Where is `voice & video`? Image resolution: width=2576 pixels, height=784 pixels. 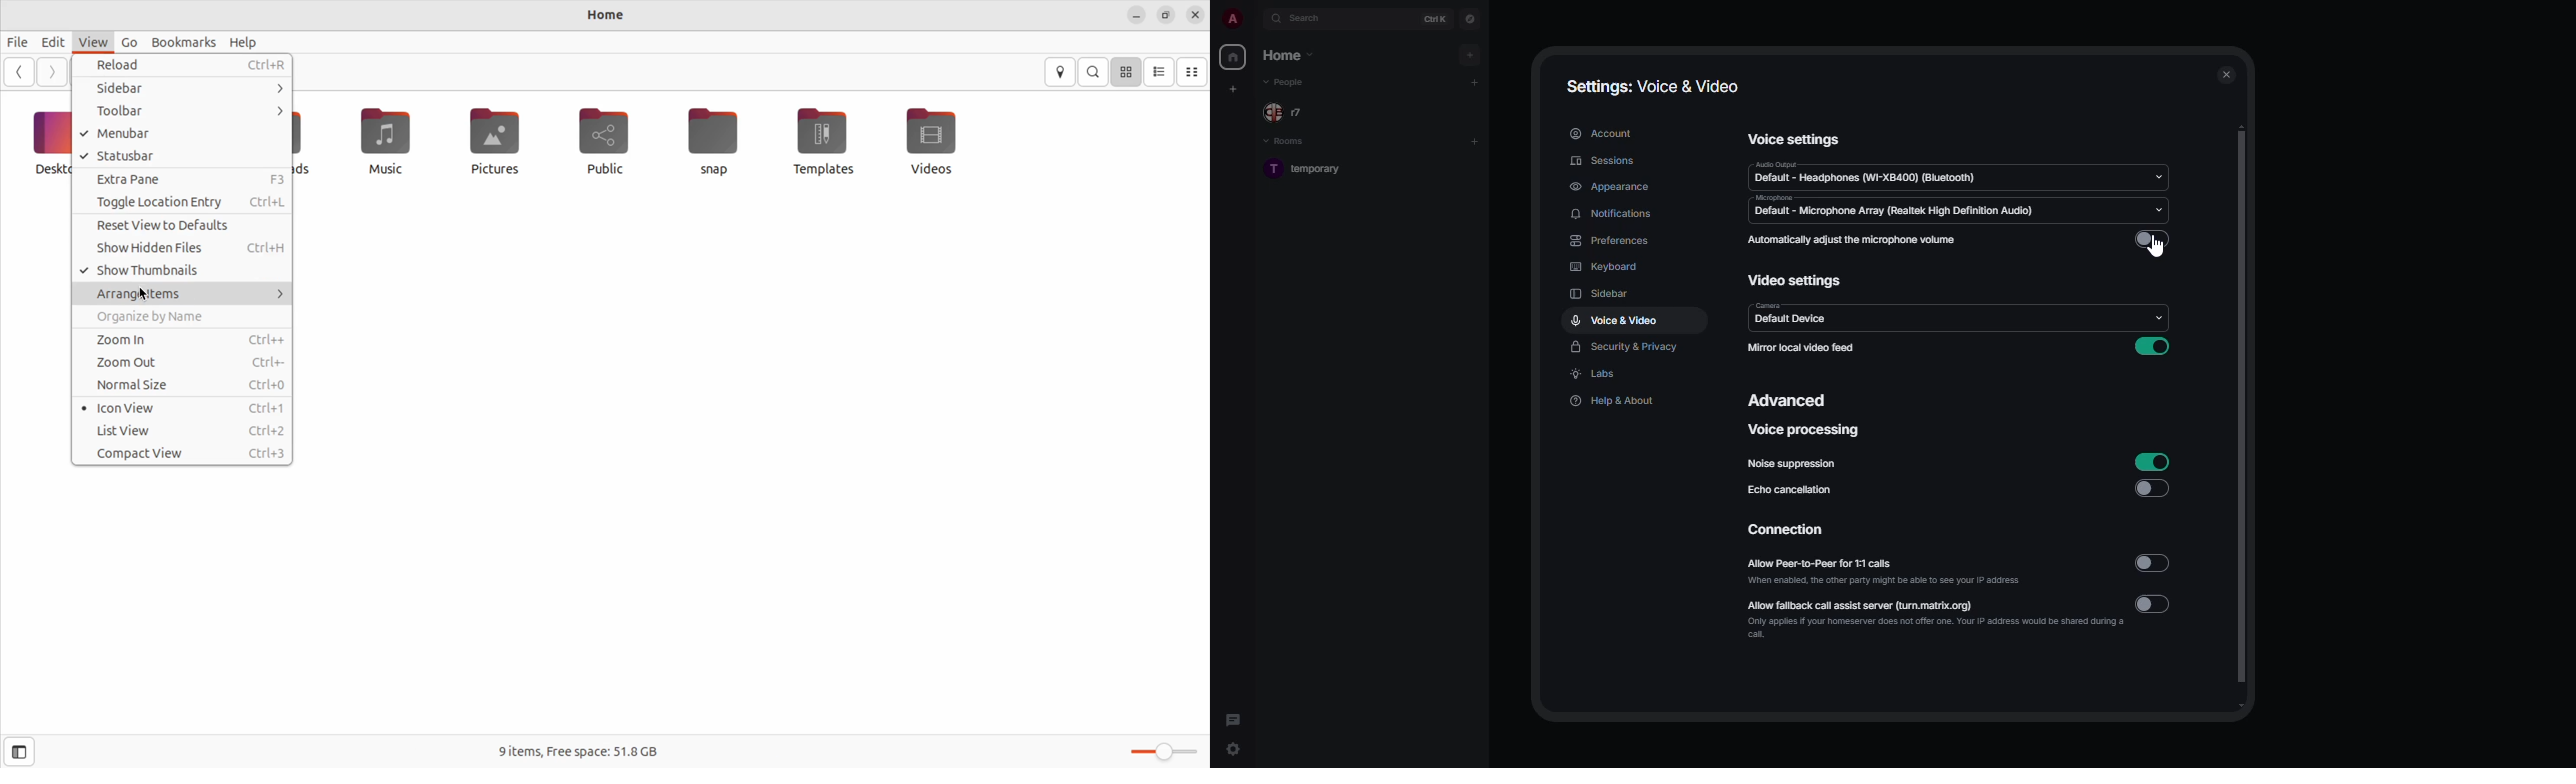
voice & video is located at coordinates (1615, 320).